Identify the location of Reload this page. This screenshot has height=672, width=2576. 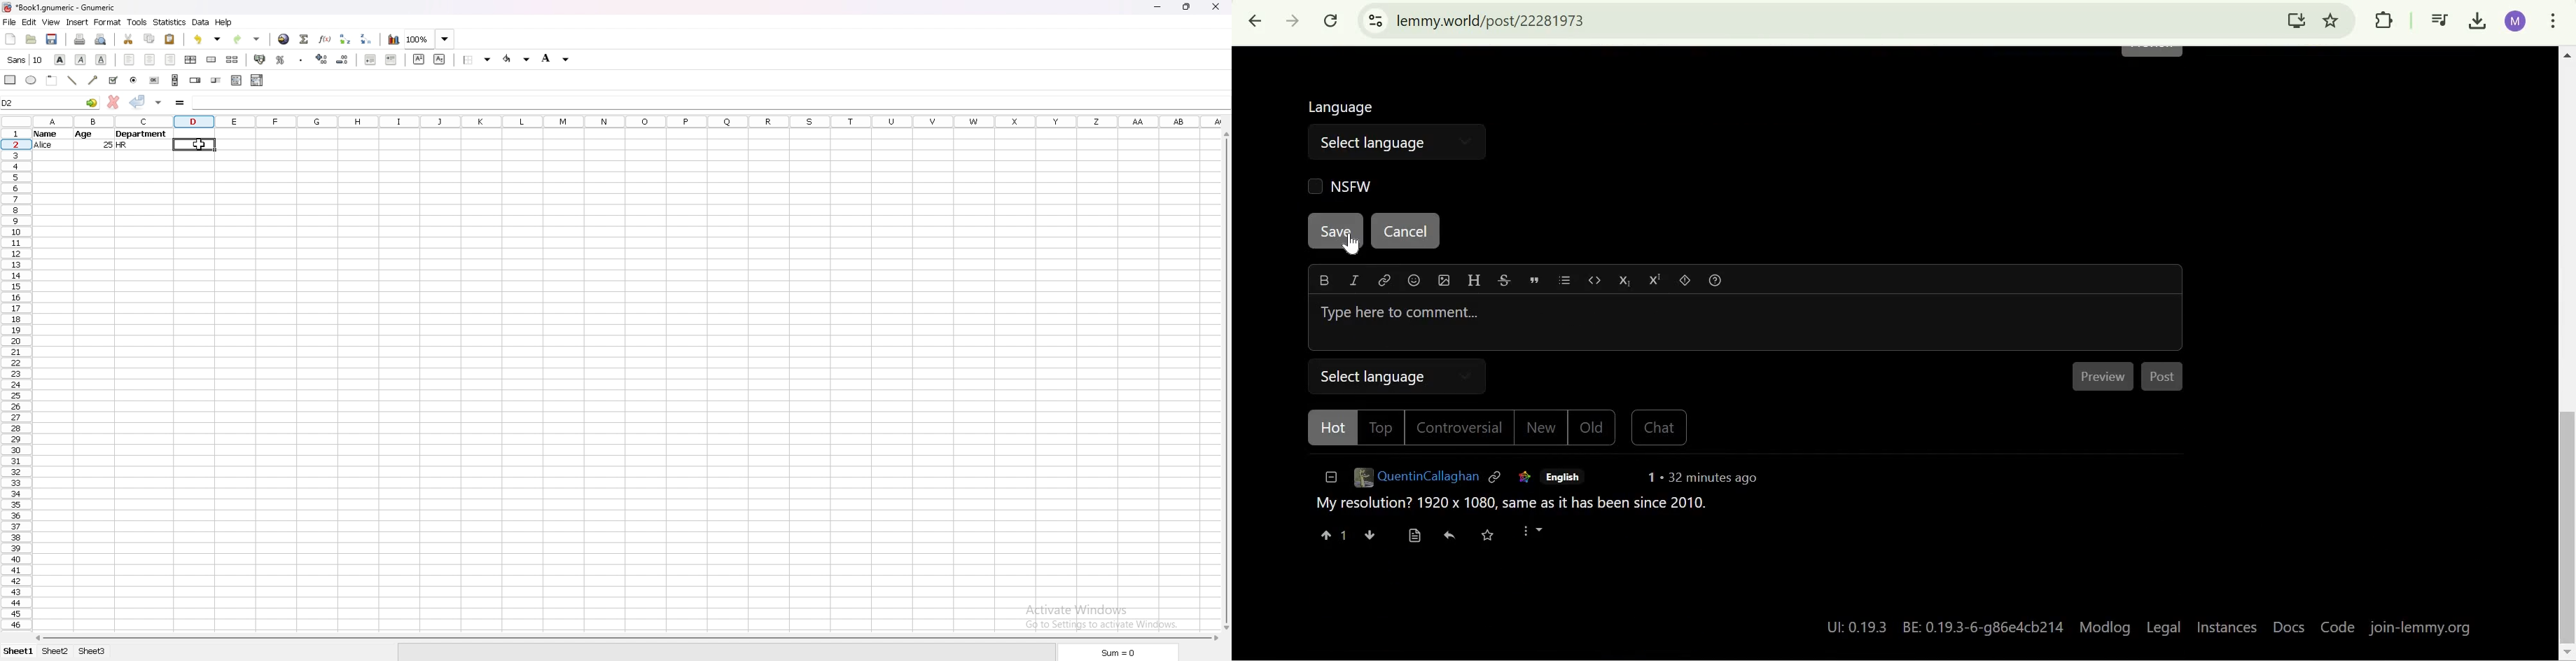
(1332, 20).